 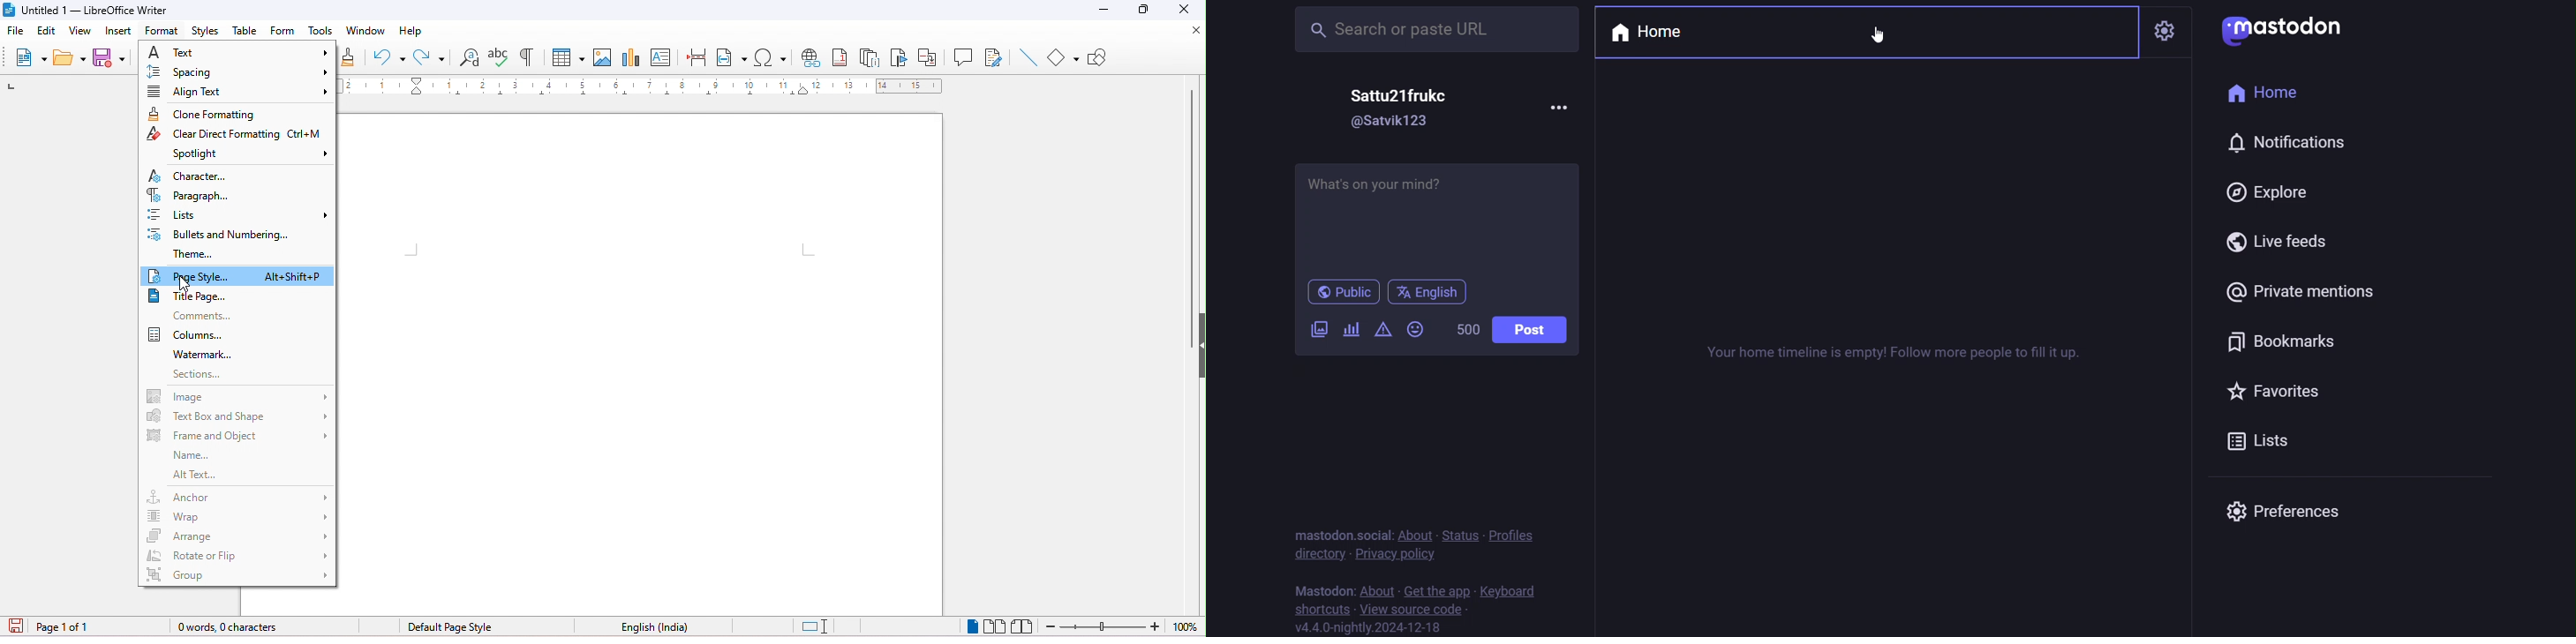 What do you see at coordinates (237, 497) in the screenshot?
I see `anchor` at bounding box center [237, 497].